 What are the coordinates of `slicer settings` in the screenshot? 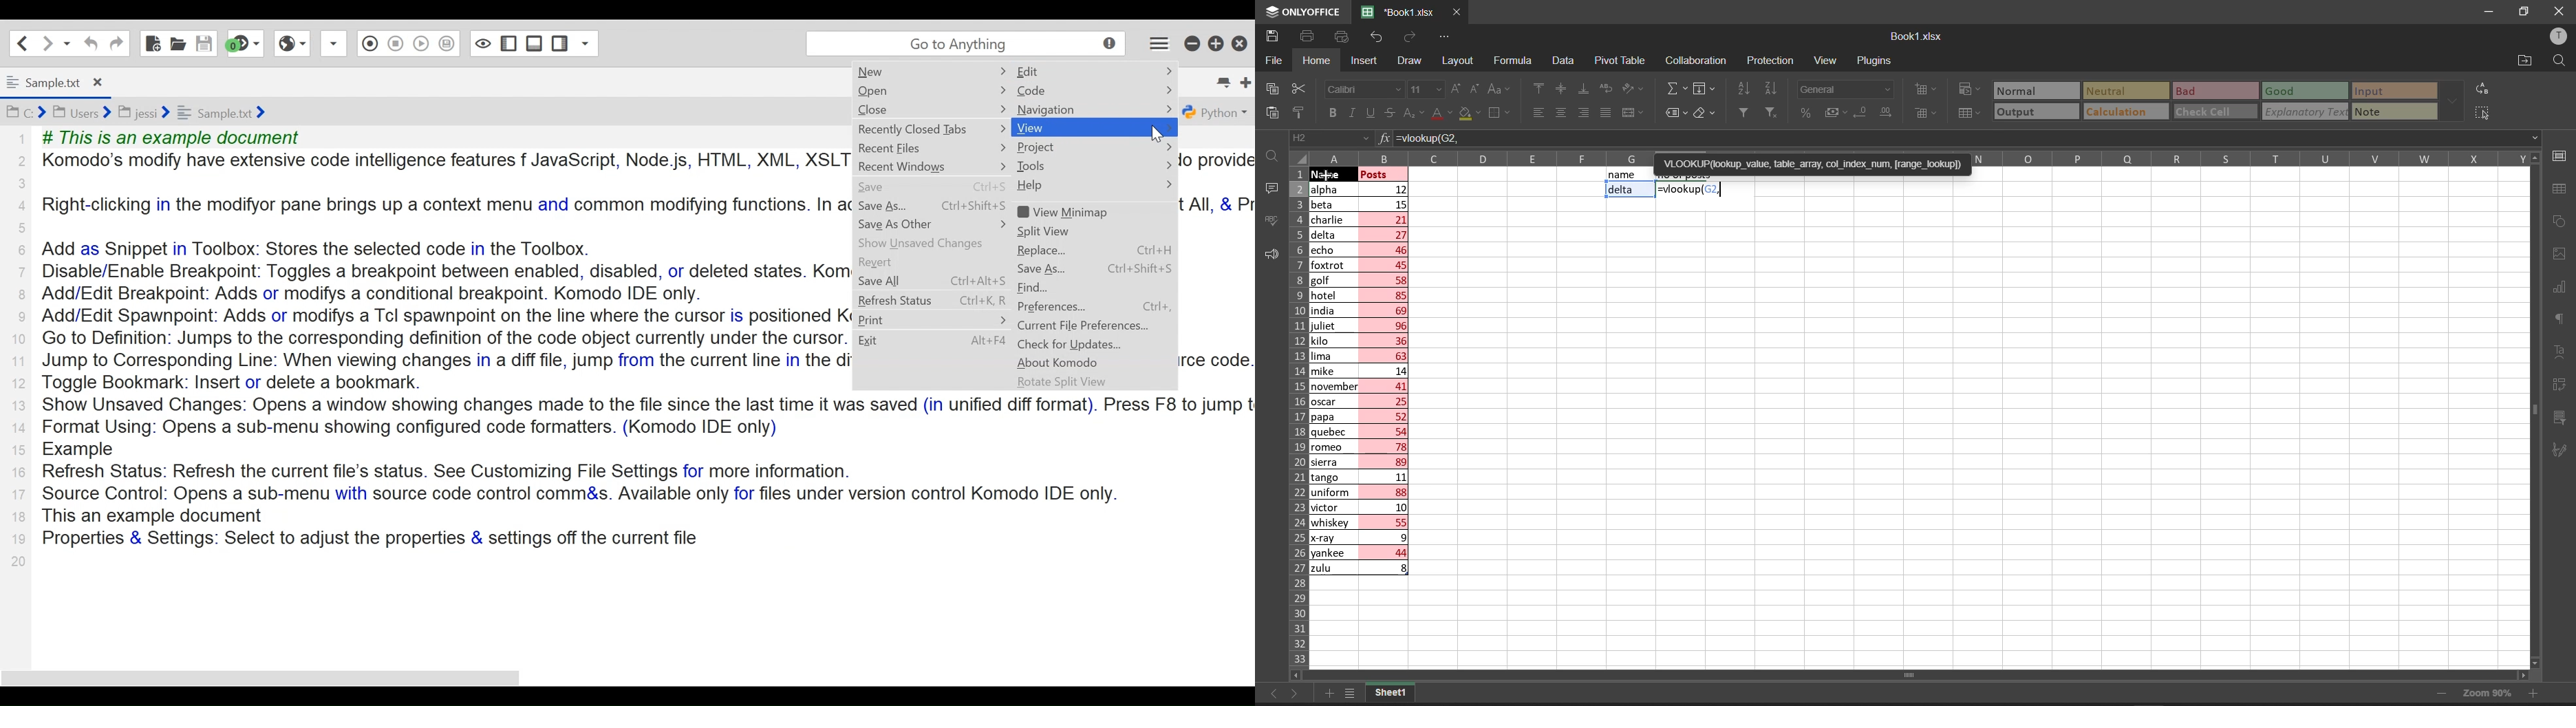 It's located at (2566, 414).